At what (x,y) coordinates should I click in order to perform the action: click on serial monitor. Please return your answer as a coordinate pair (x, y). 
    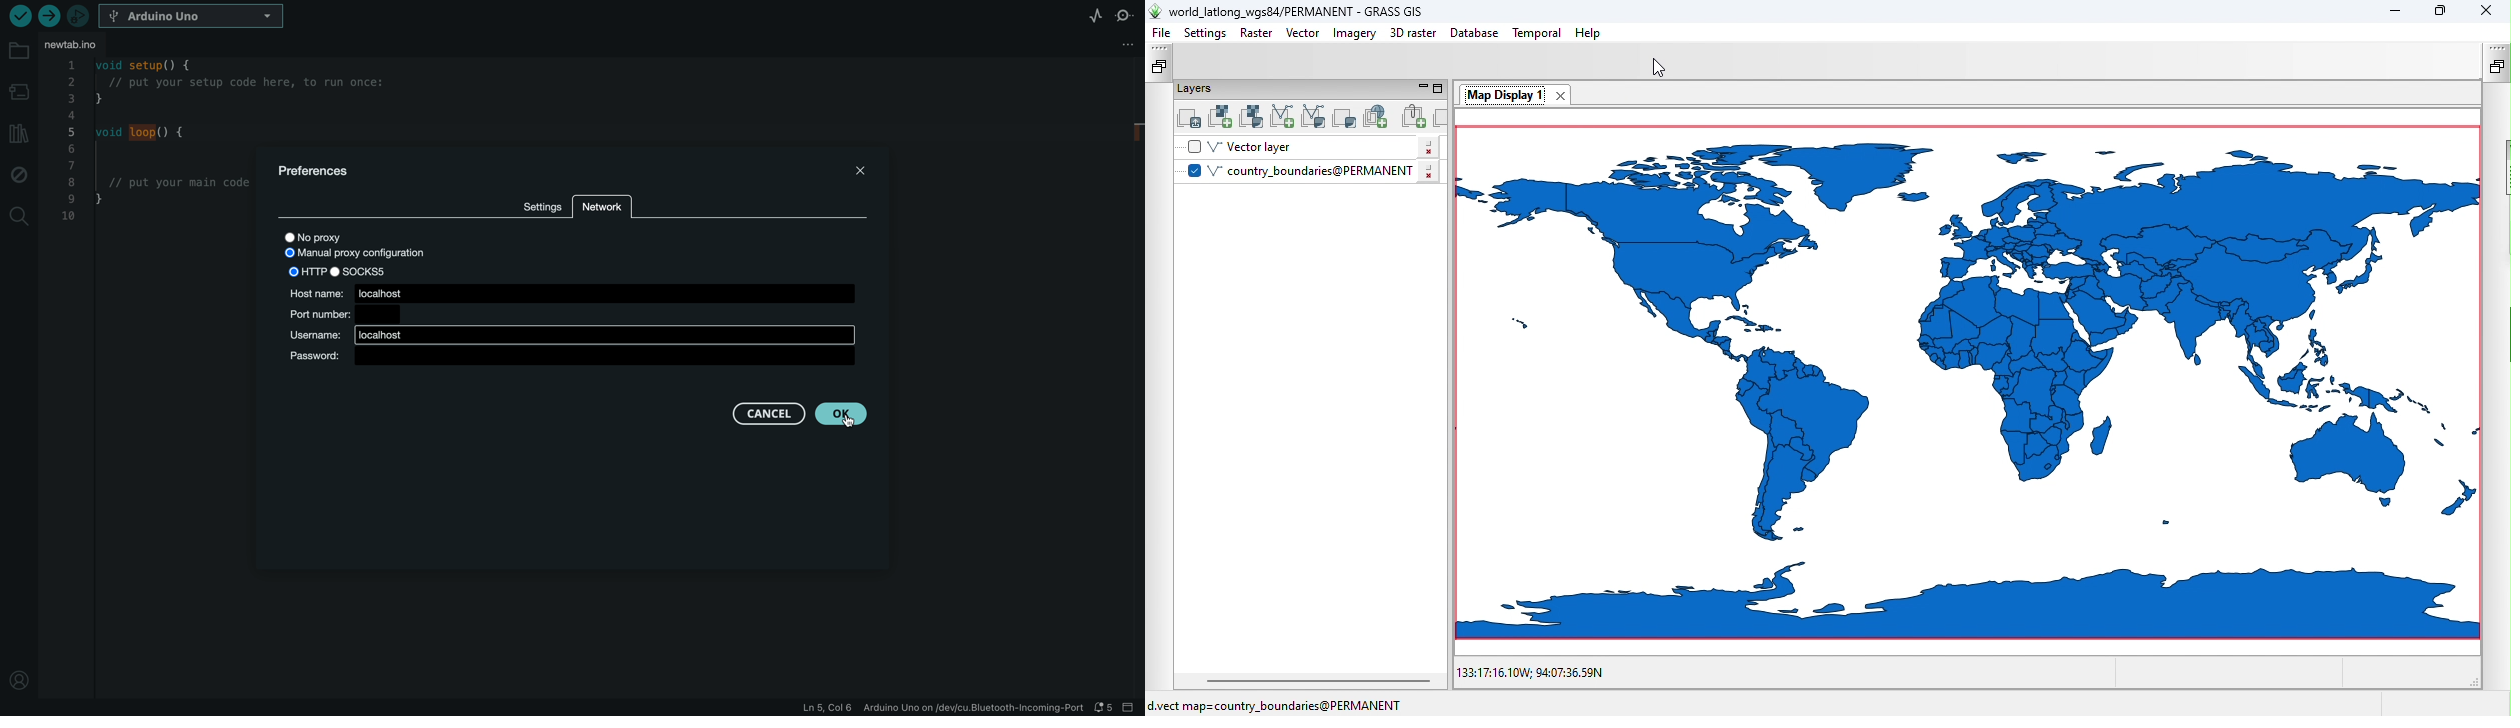
    Looking at the image, I should click on (1125, 19).